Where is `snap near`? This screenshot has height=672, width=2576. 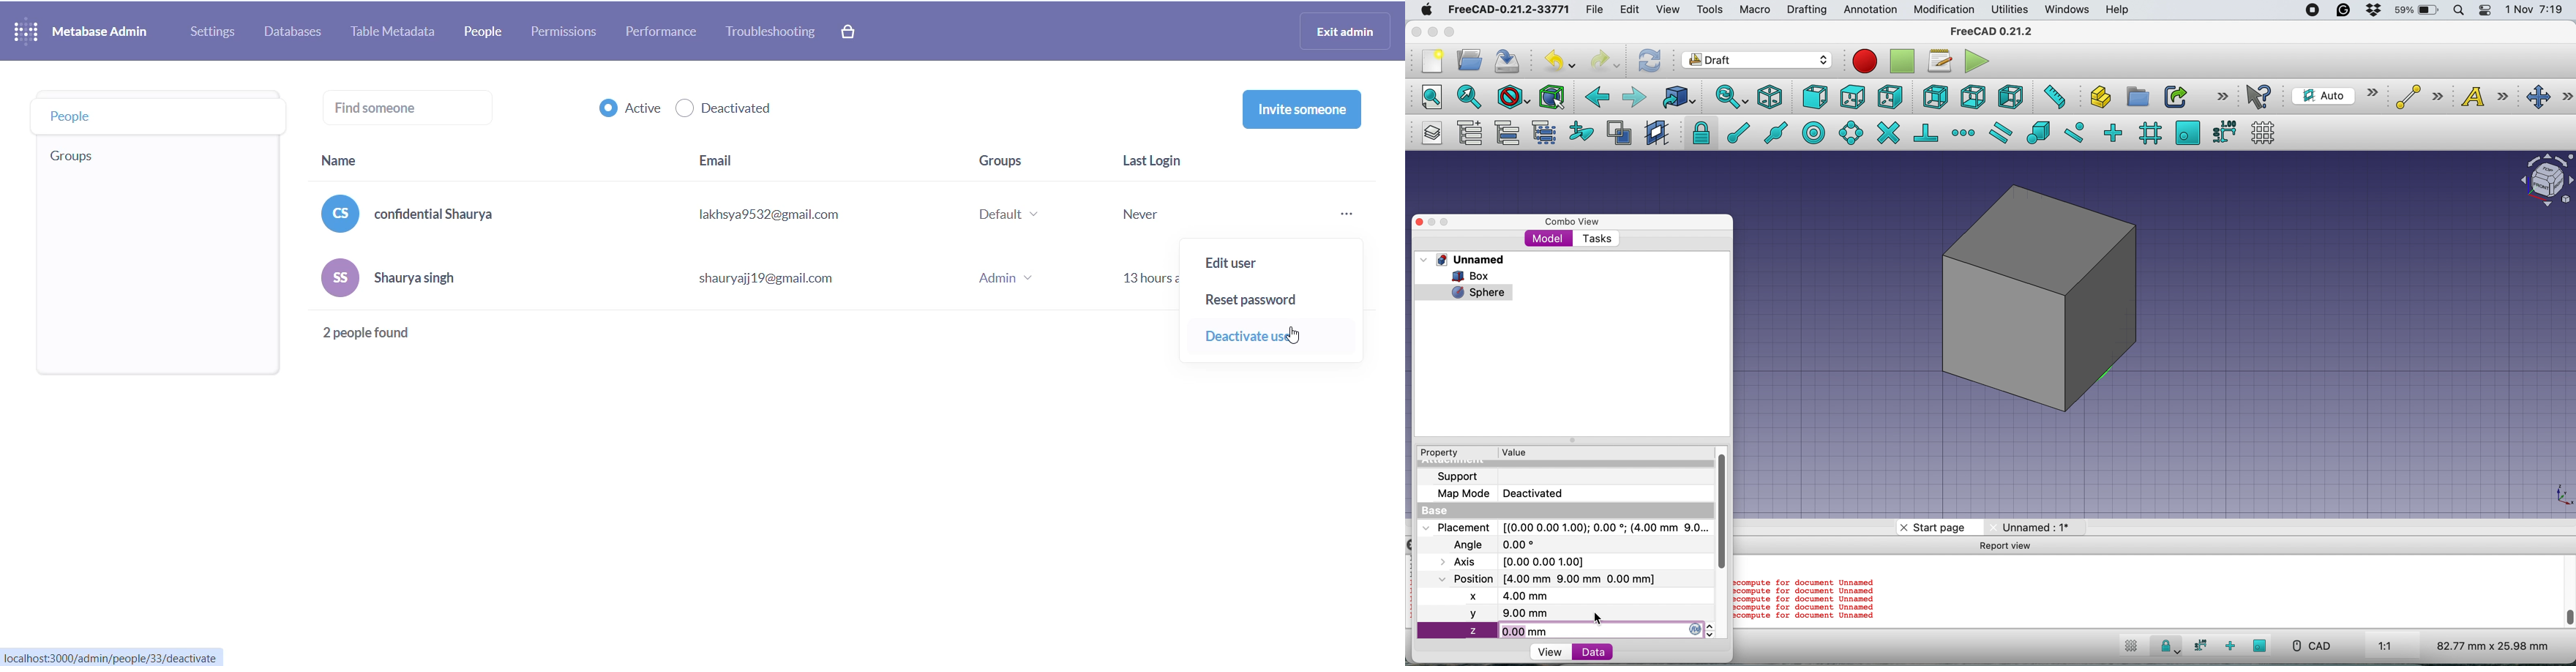
snap near is located at coordinates (2075, 131).